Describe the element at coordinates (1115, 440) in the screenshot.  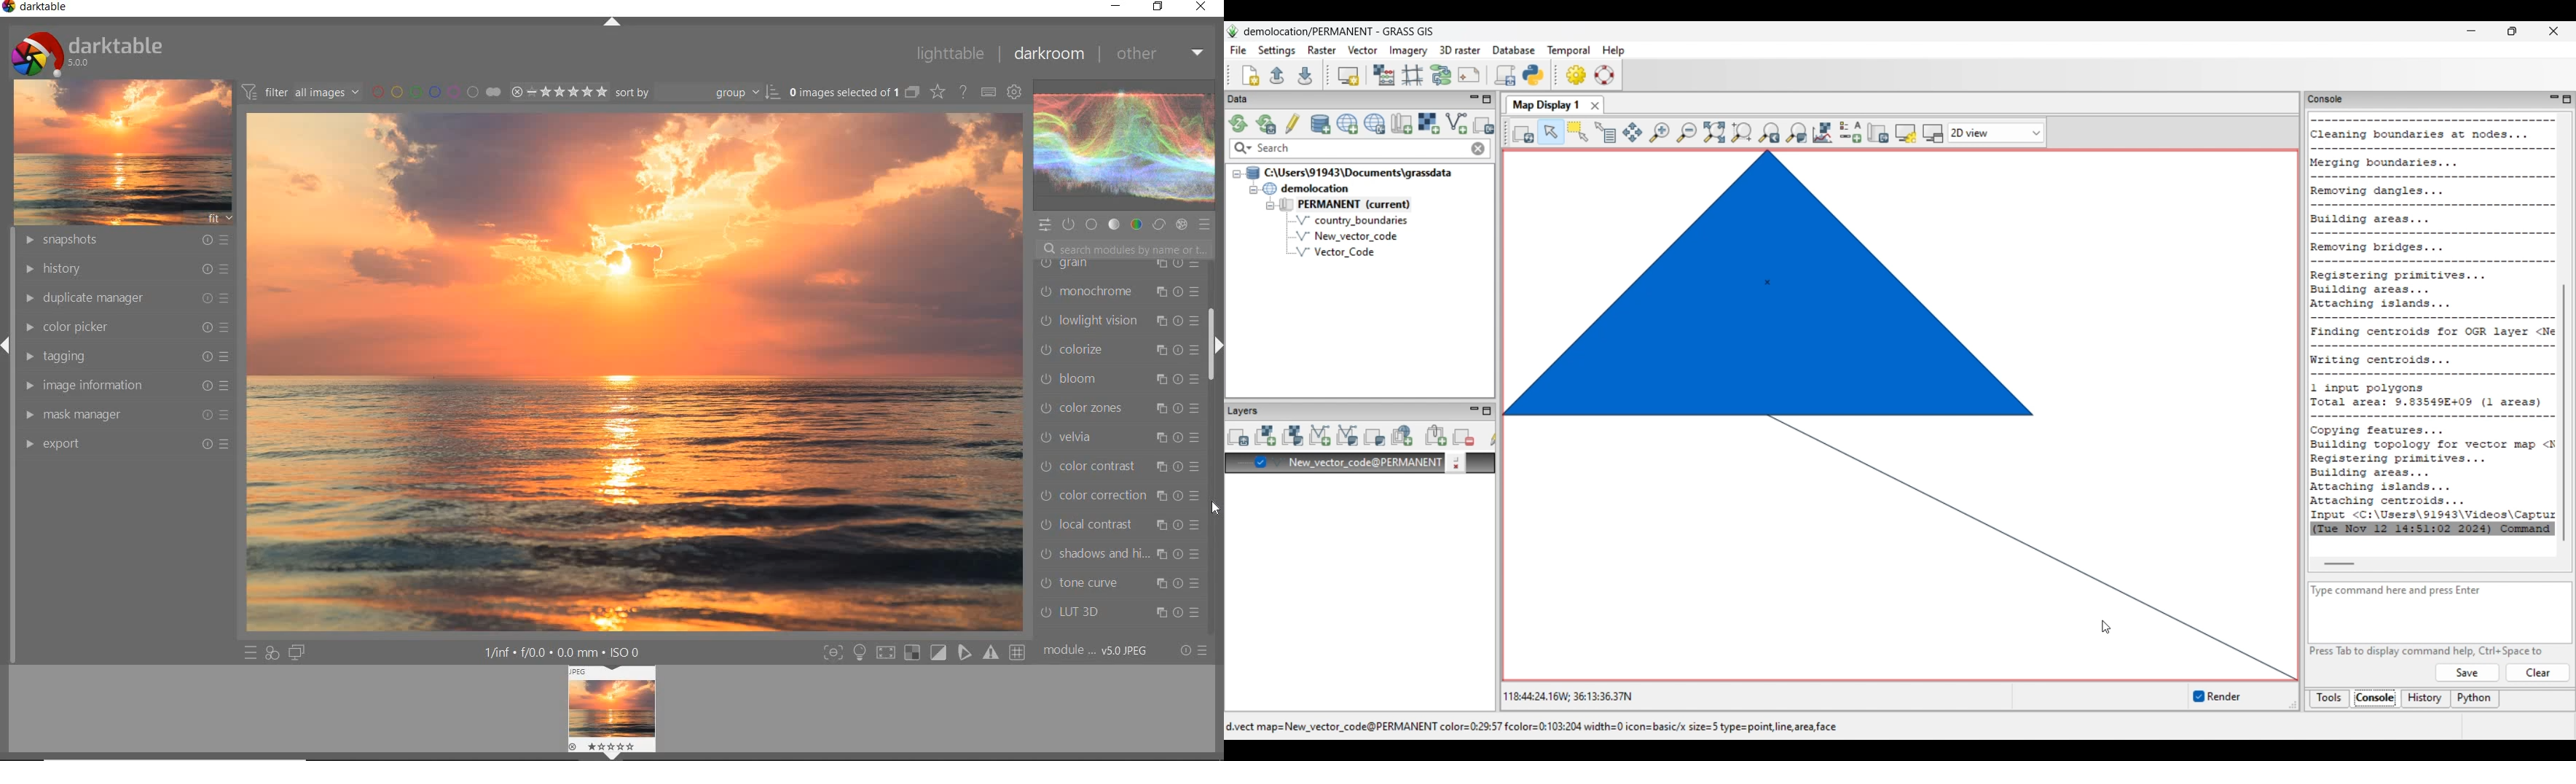
I see `velvia` at that location.